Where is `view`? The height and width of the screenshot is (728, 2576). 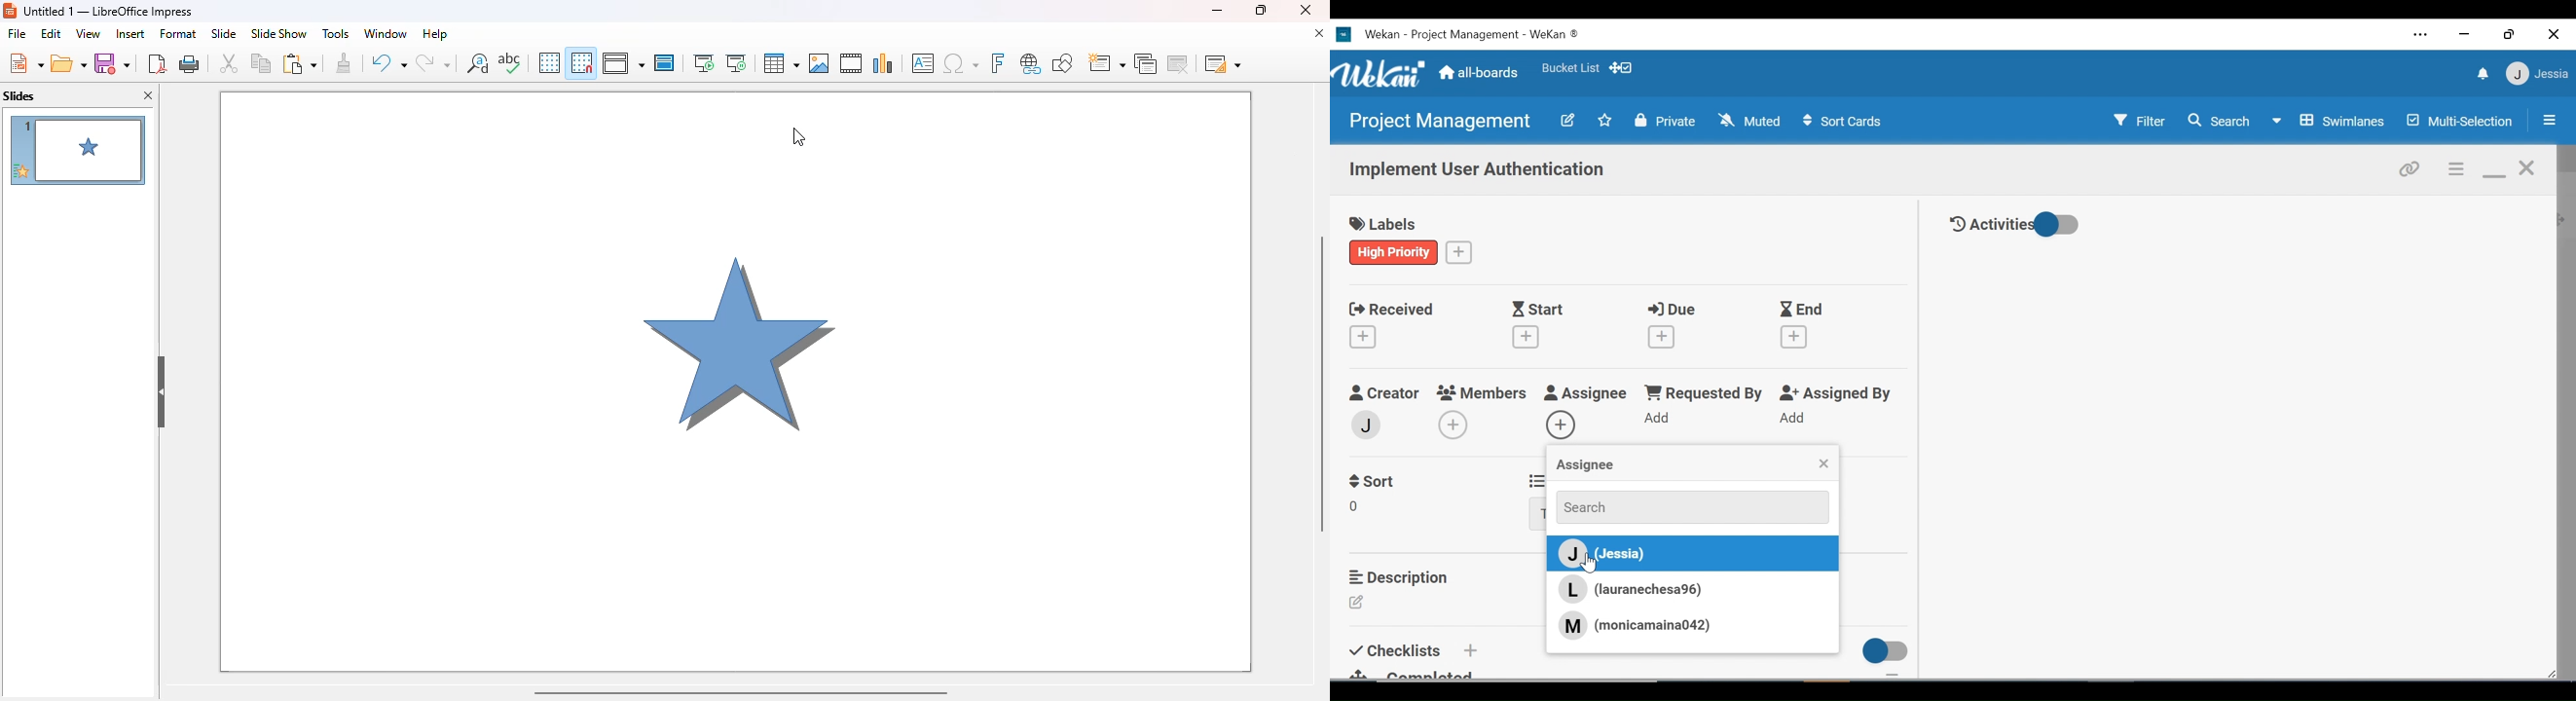 view is located at coordinates (89, 33).